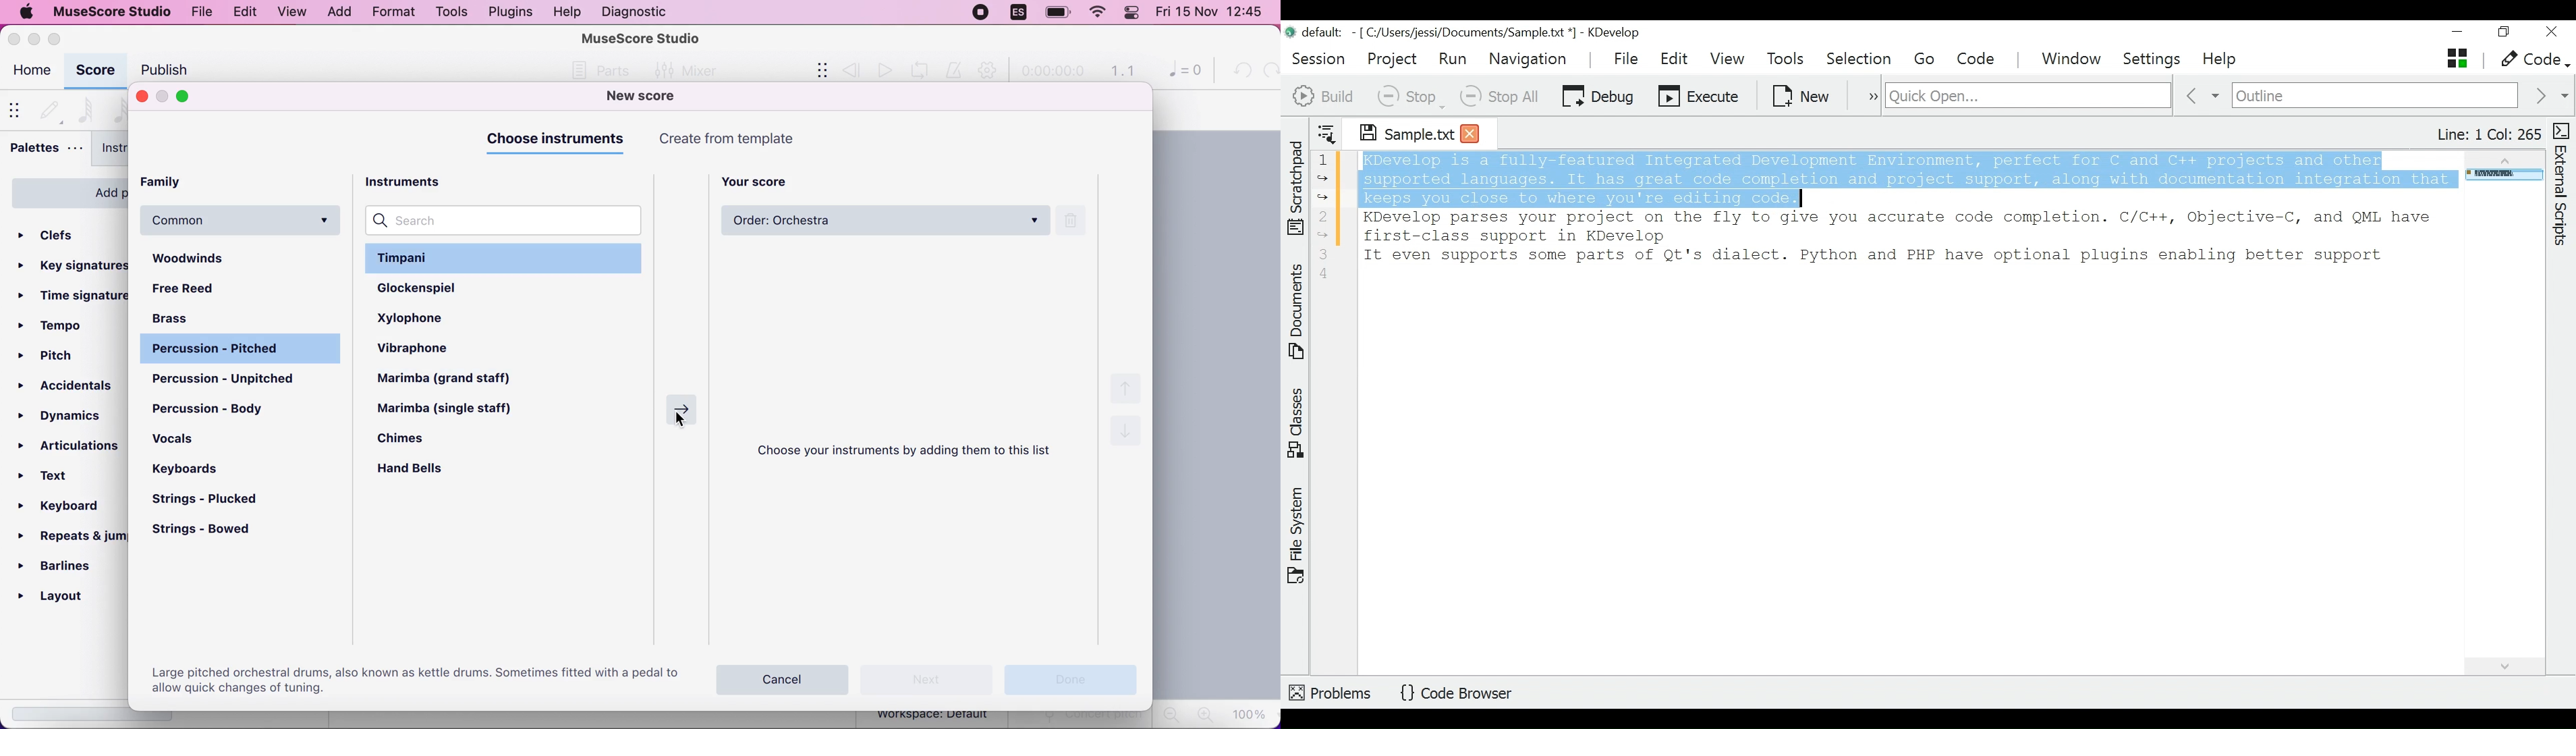  What do you see at coordinates (52, 357) in the screenshot?
I see `pitch` at bounding box center [52, 357].